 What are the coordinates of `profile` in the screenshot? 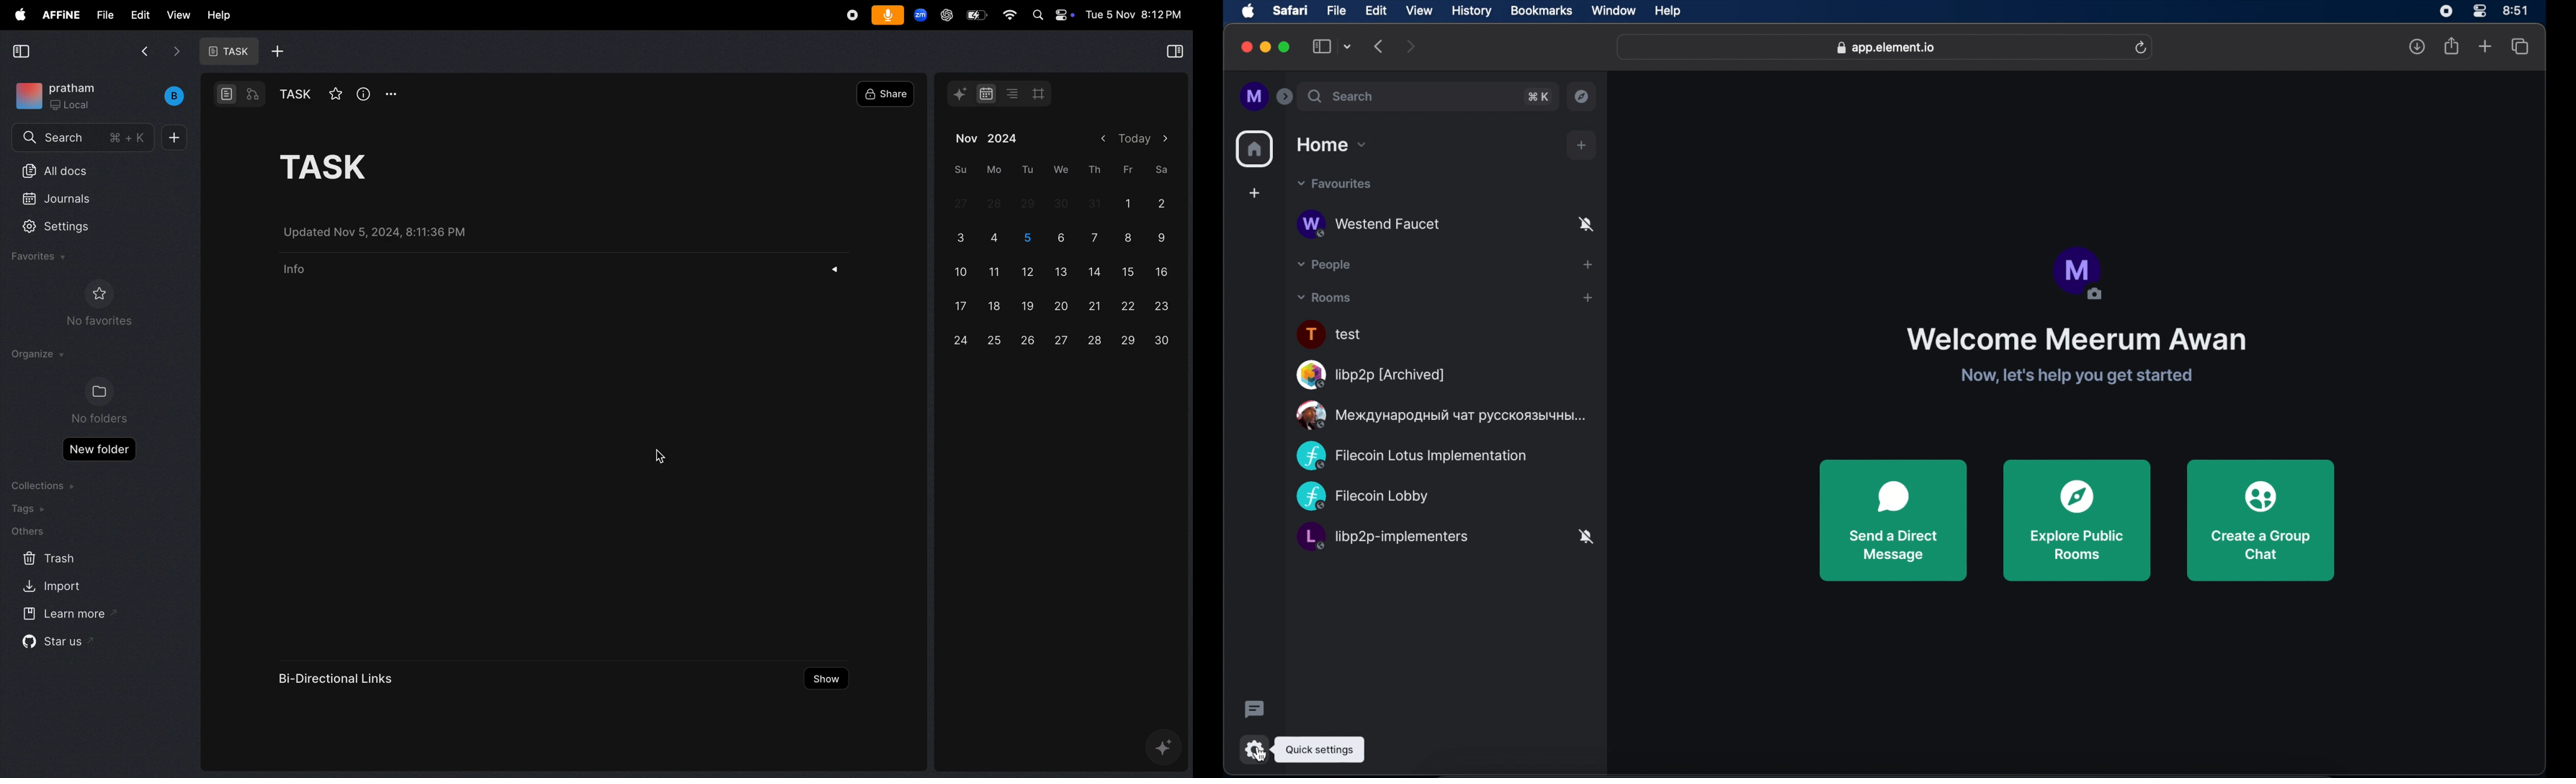 It's located at (2080, 274).